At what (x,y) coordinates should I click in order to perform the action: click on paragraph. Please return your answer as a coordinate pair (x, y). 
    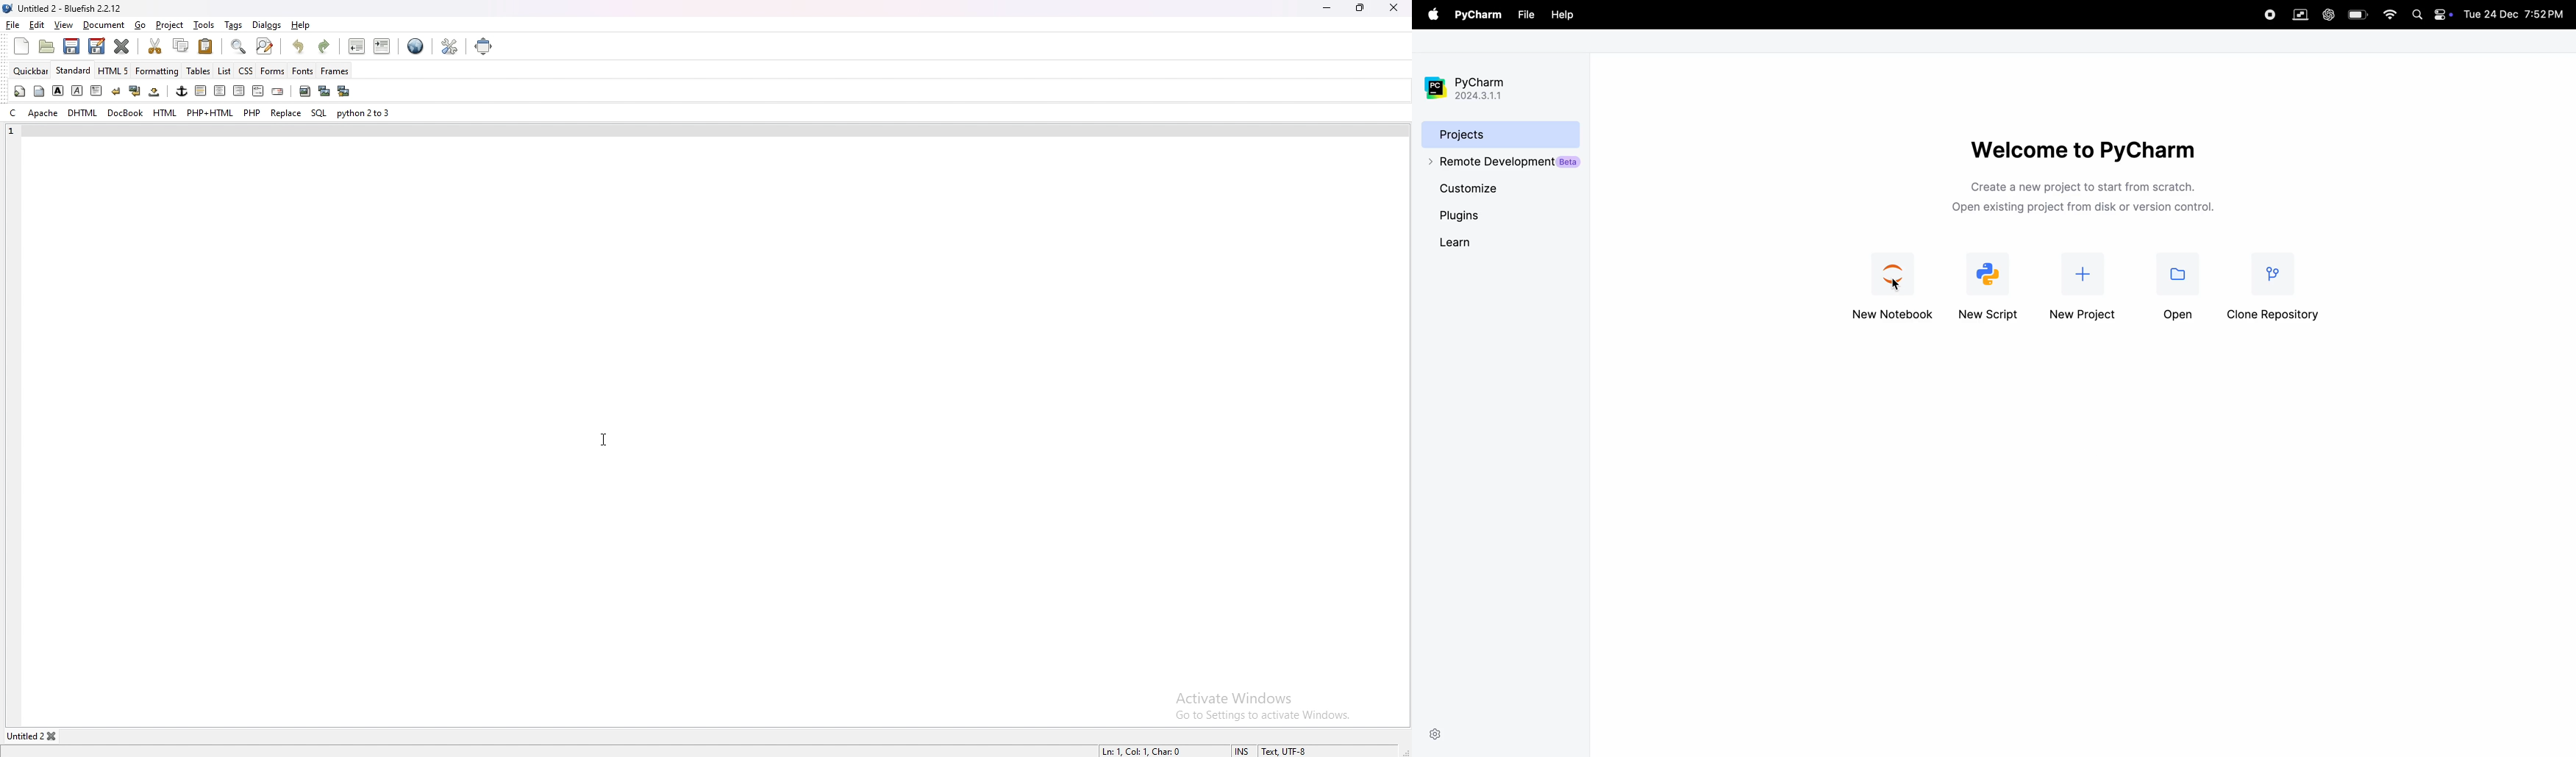
    Looking at the image, I should click on (96, 91).